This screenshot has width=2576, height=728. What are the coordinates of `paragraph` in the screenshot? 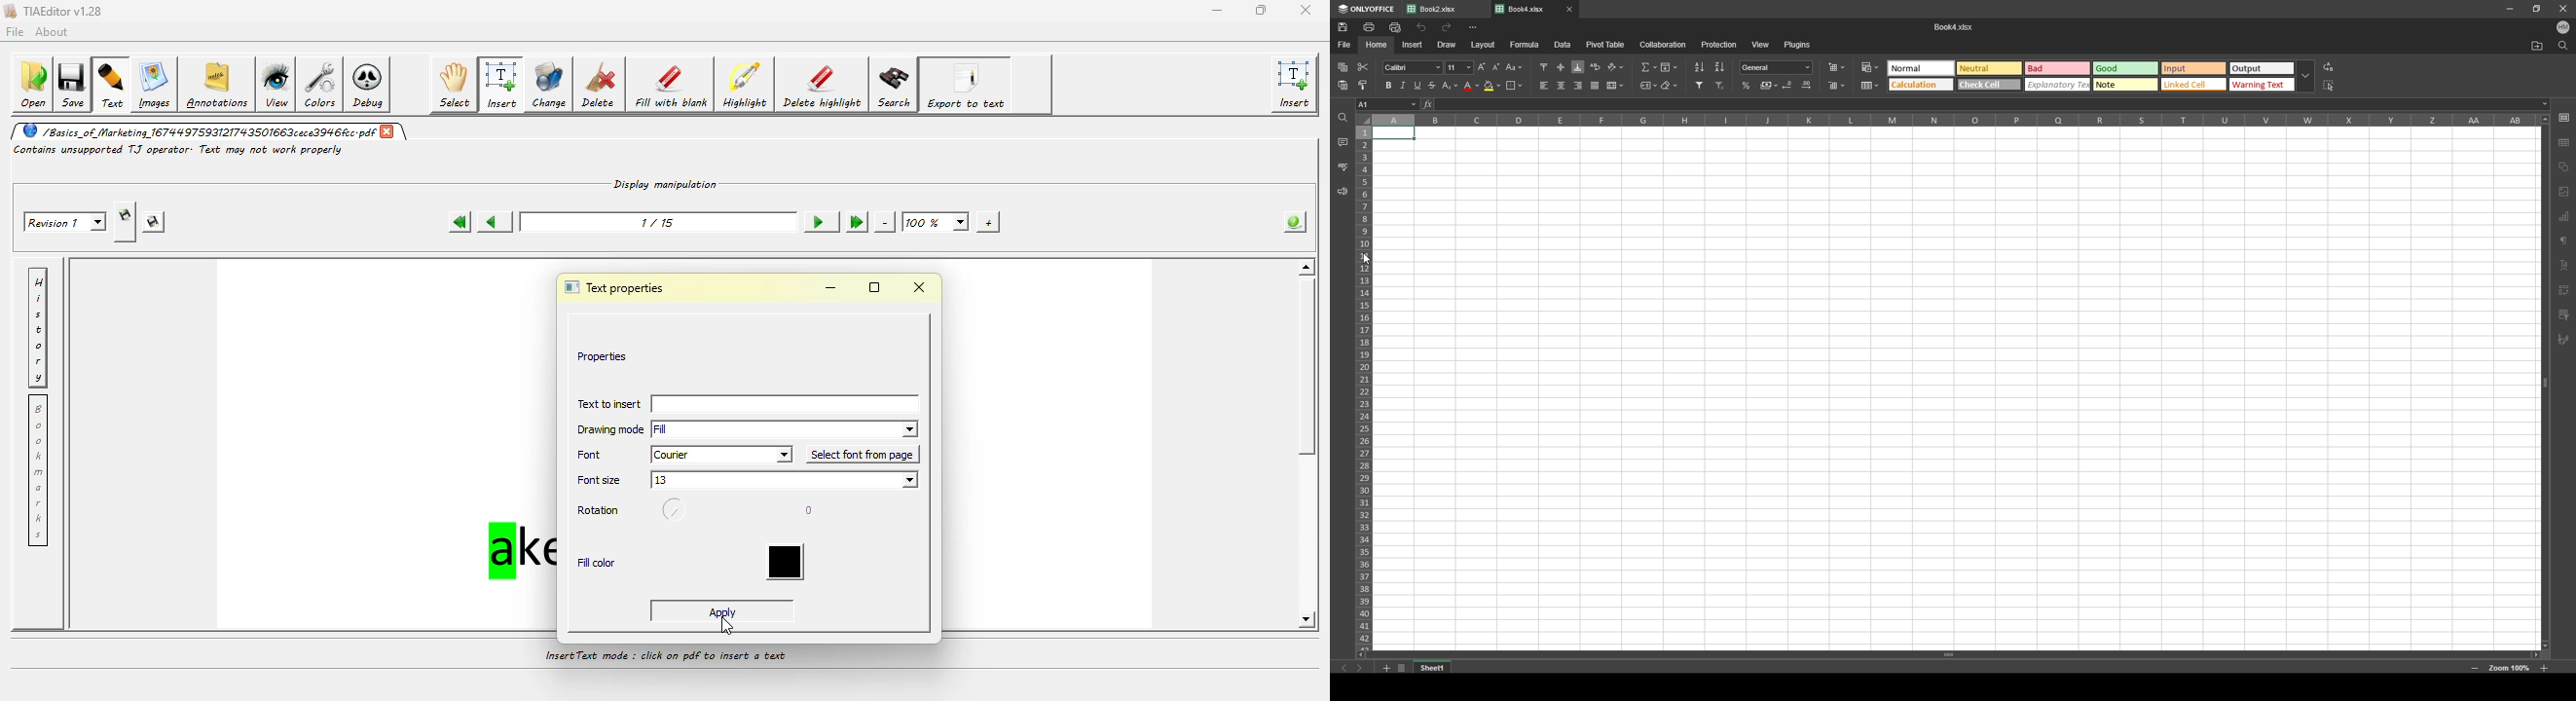 It's located at (2564, 242).